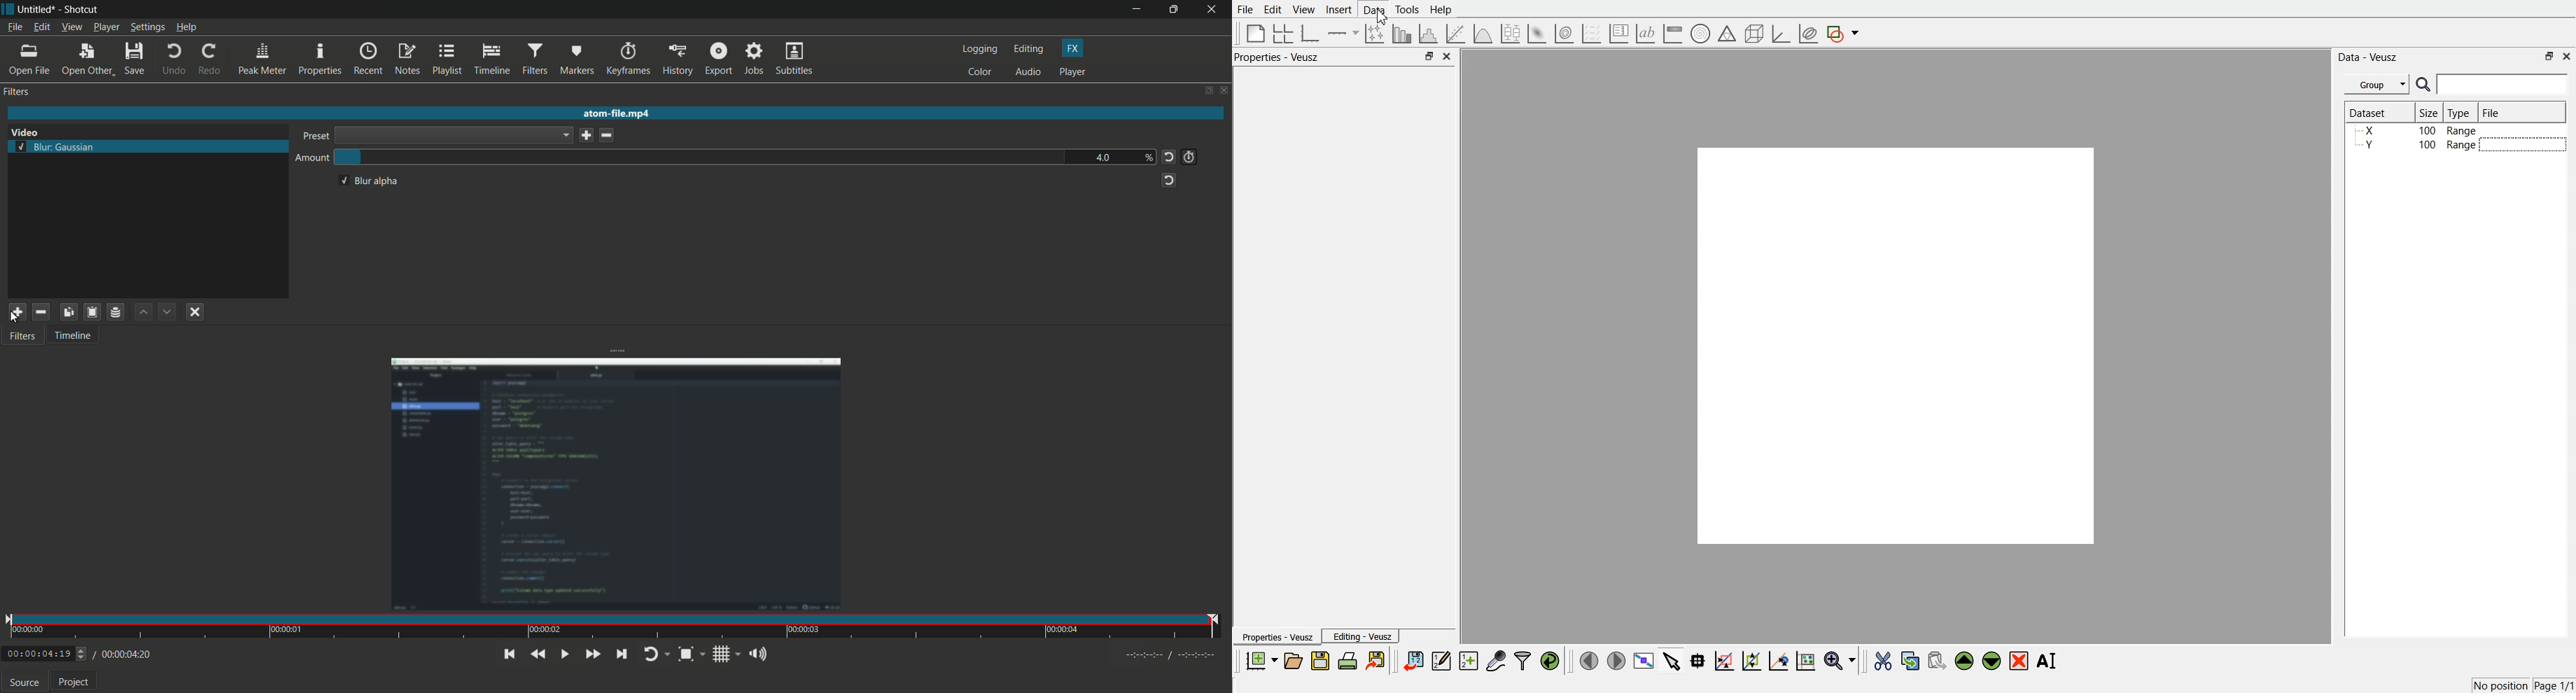 The width and height of the screenshot is (2576, 700). I want to click on source, so click(24, 683).